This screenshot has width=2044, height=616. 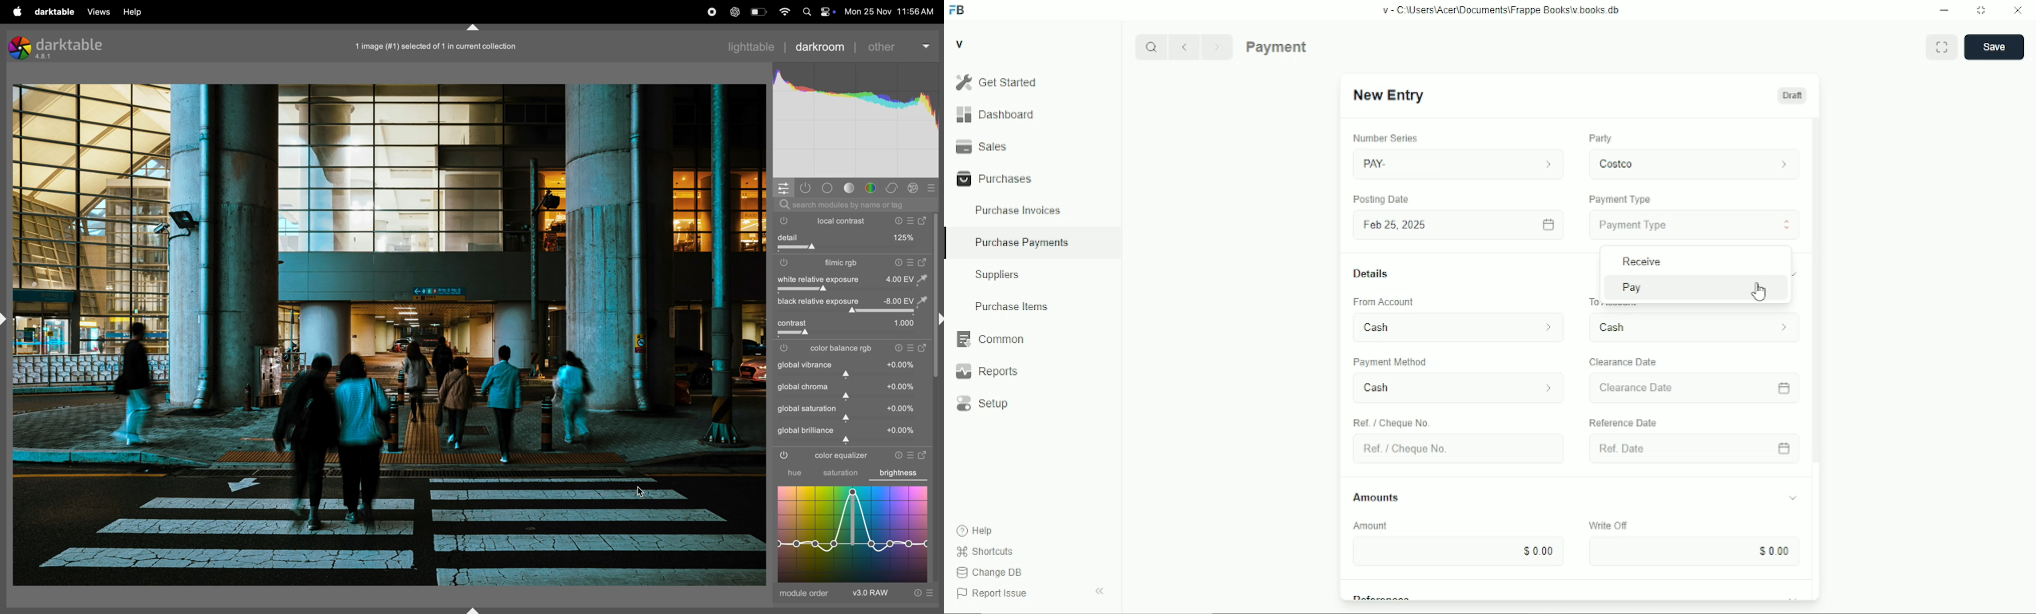 What do you see at coordinates (98, 12) in the screenshot?
I see `views` at bounding box center [98, 12].